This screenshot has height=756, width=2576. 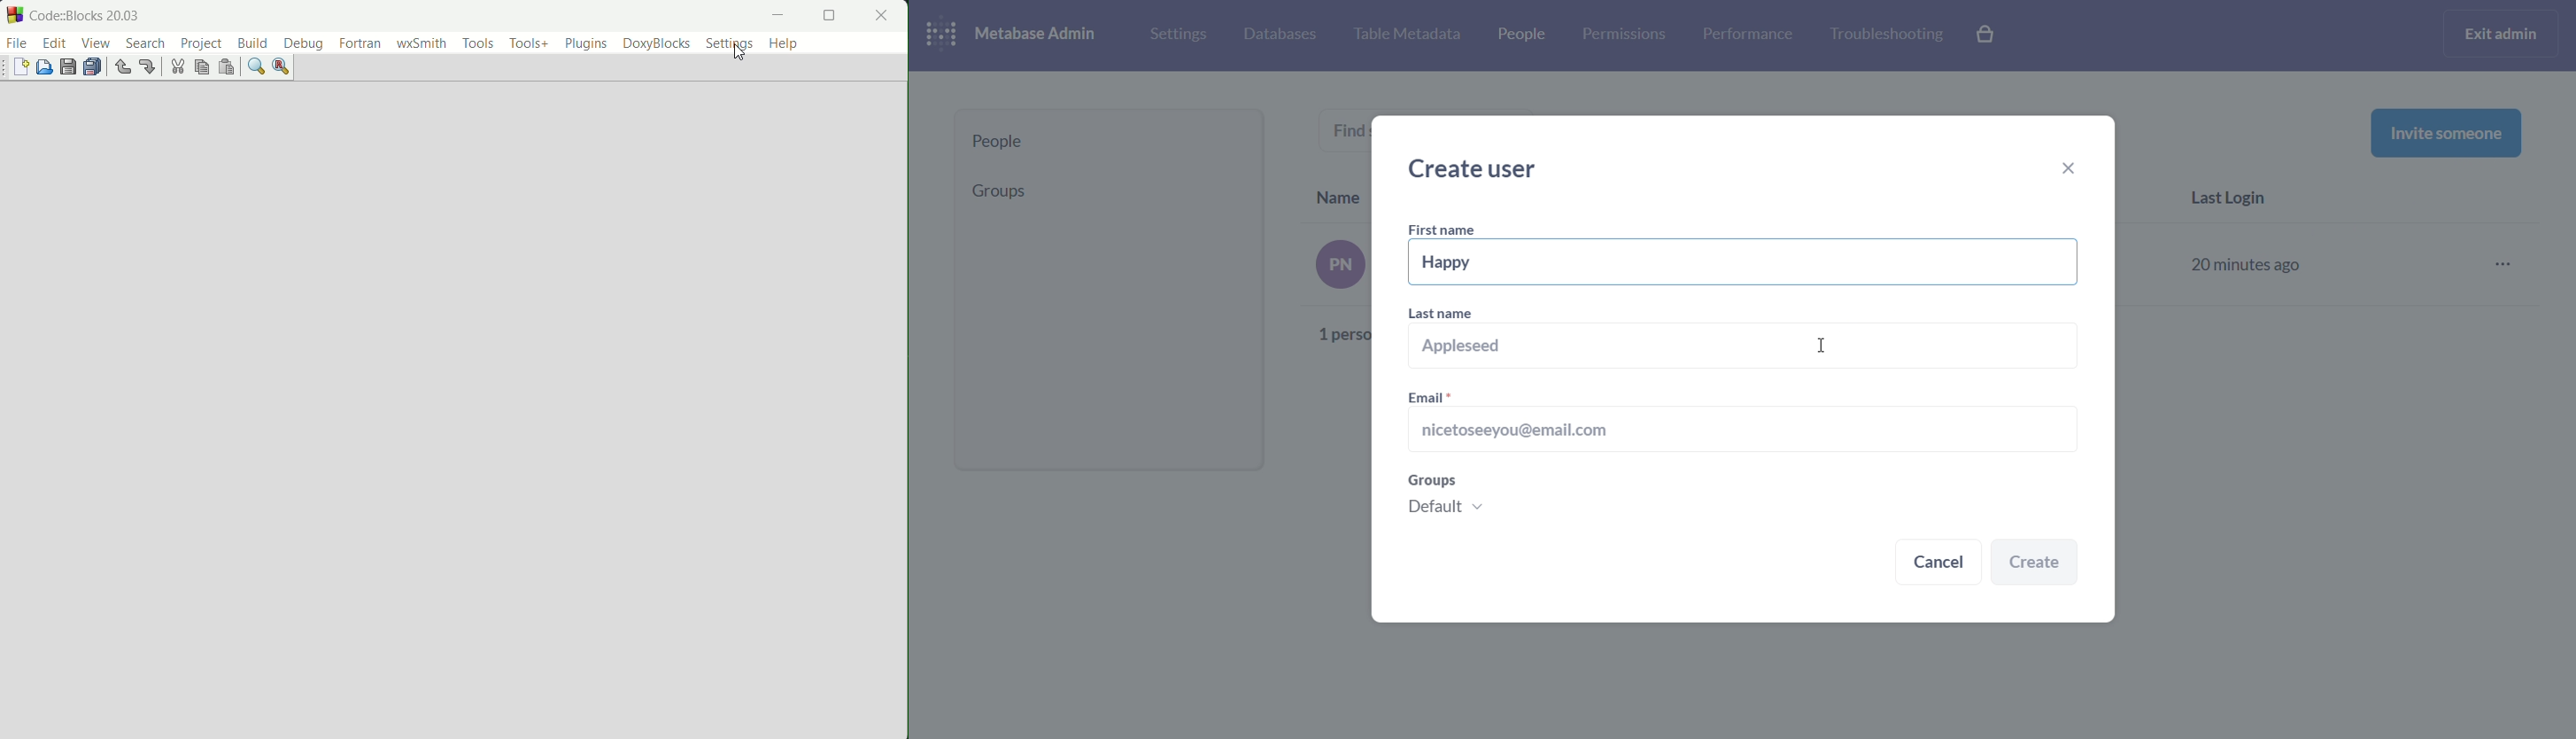 What do you see at coordinates (68, 67) in the screenshot?
I see `save` at bounding box center [68, 67].